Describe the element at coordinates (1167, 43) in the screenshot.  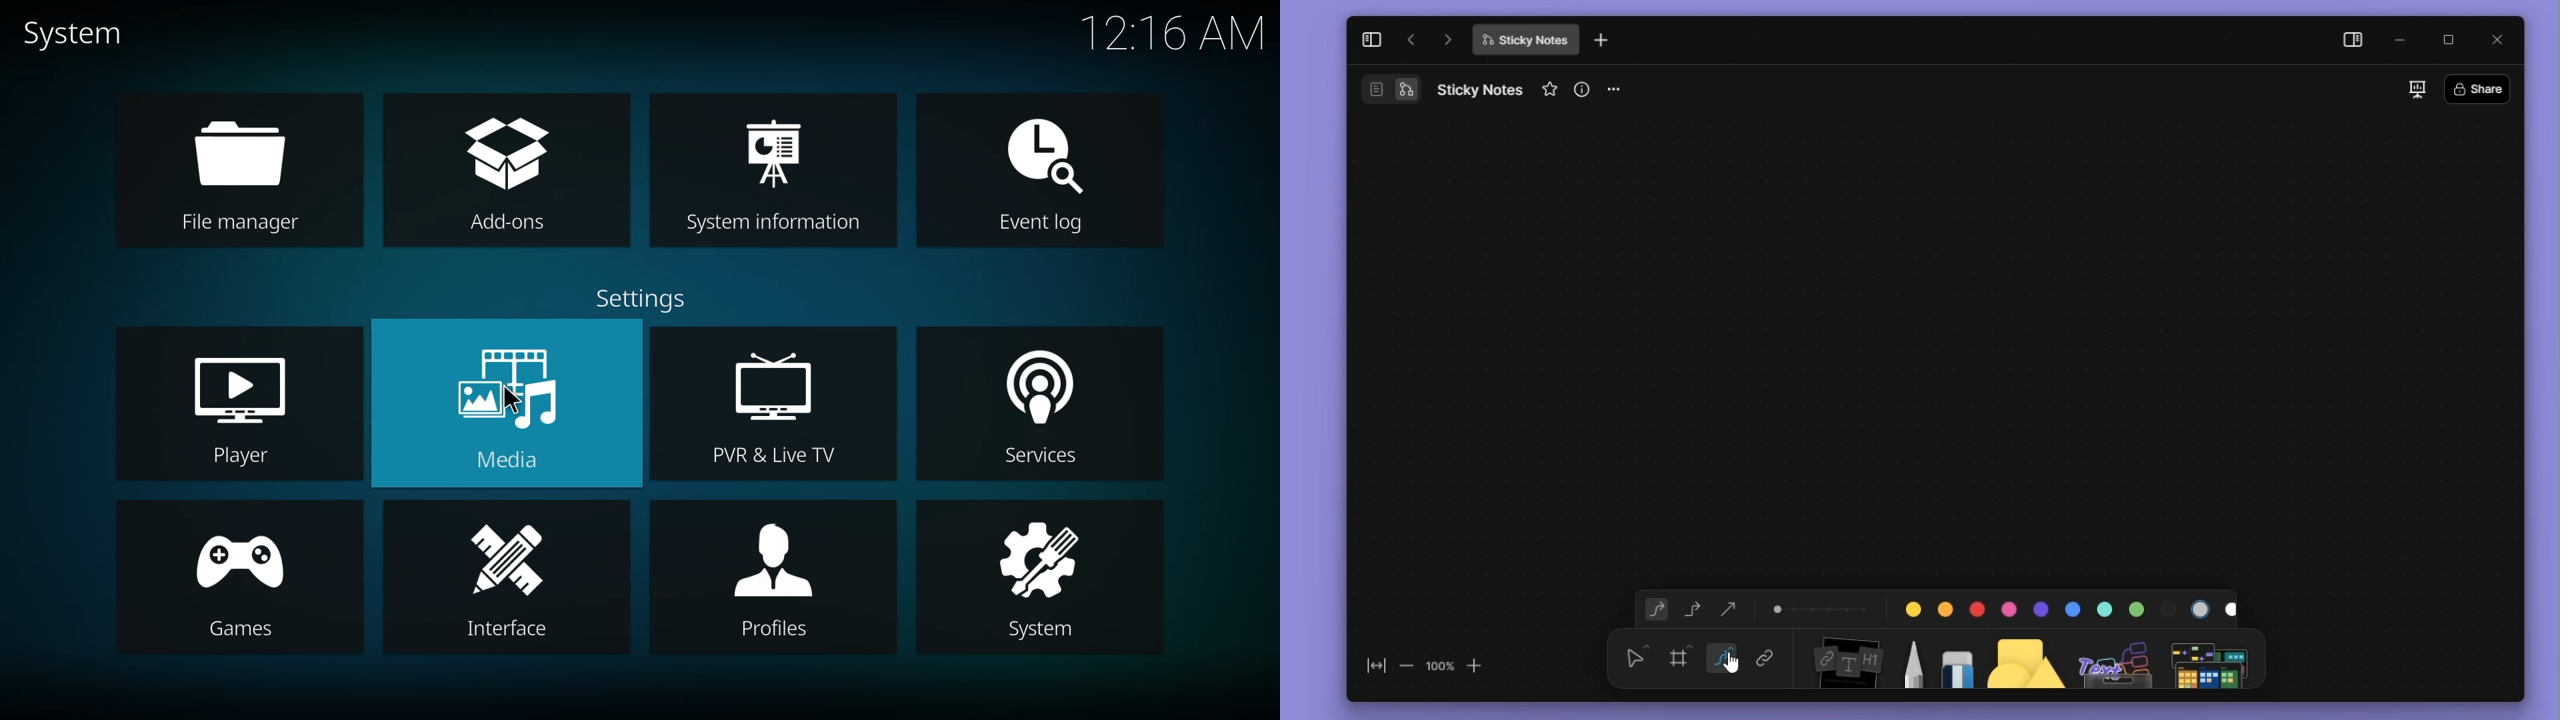
I see `12.16 AM` at that location.